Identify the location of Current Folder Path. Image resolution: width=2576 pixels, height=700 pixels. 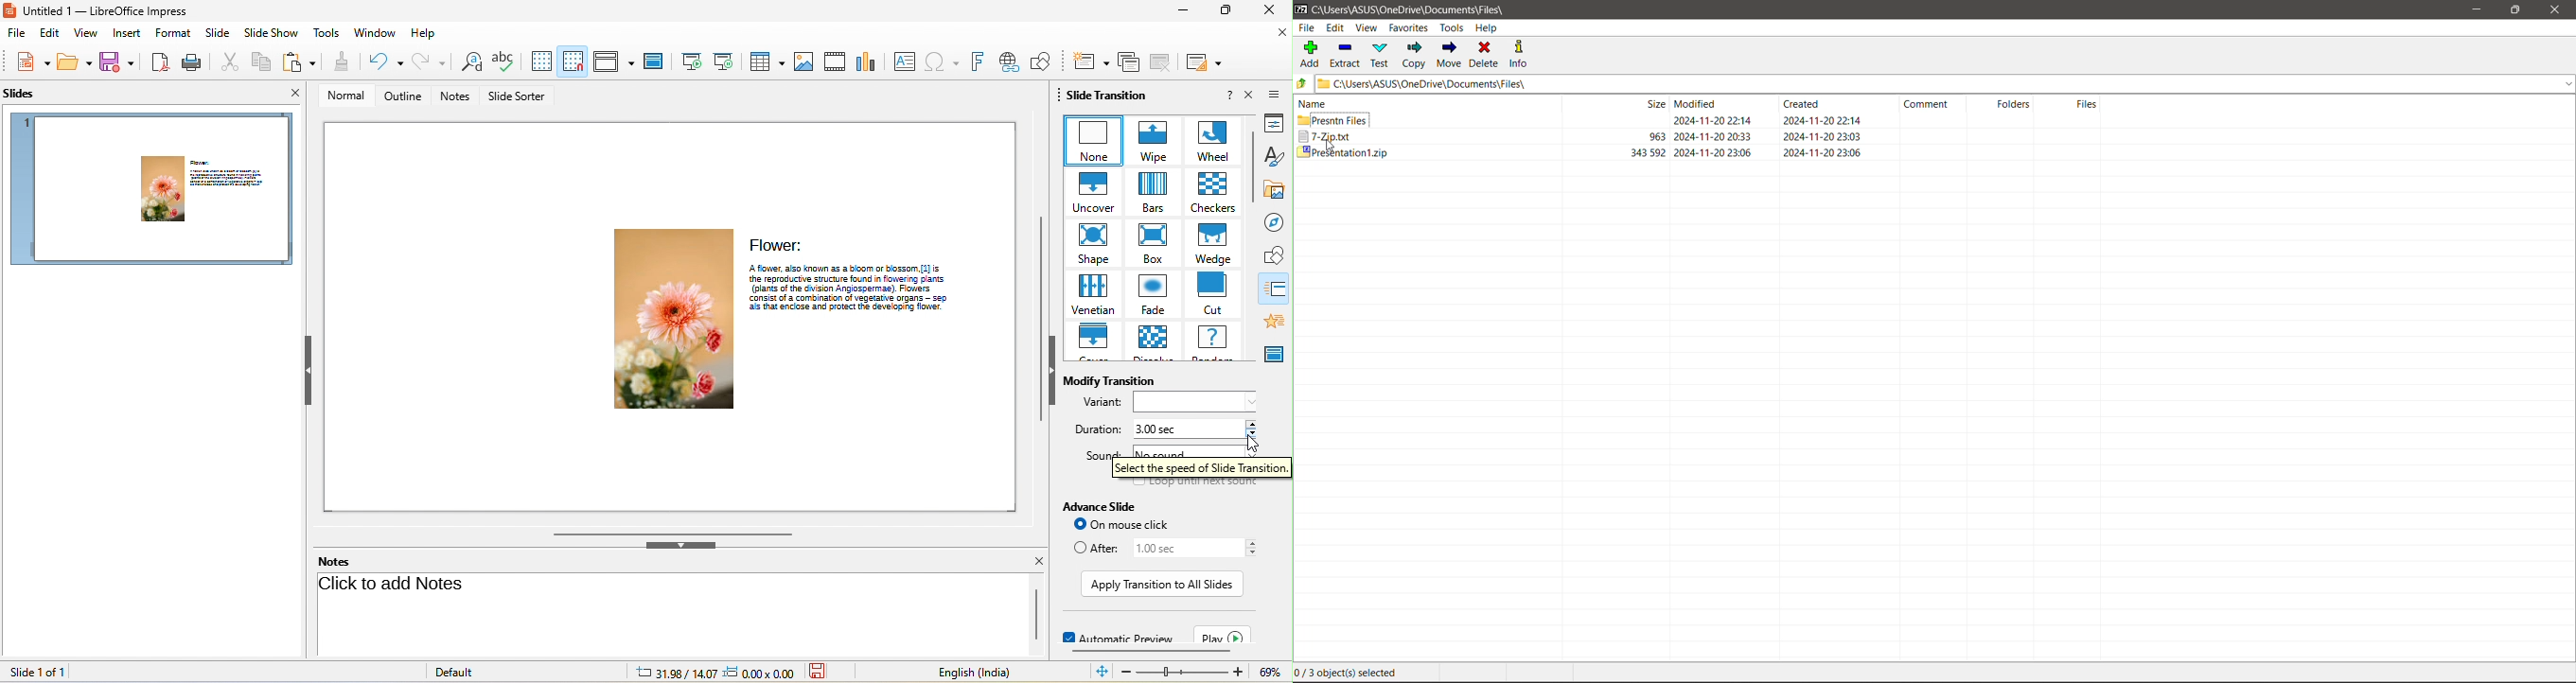
(1414, 8).